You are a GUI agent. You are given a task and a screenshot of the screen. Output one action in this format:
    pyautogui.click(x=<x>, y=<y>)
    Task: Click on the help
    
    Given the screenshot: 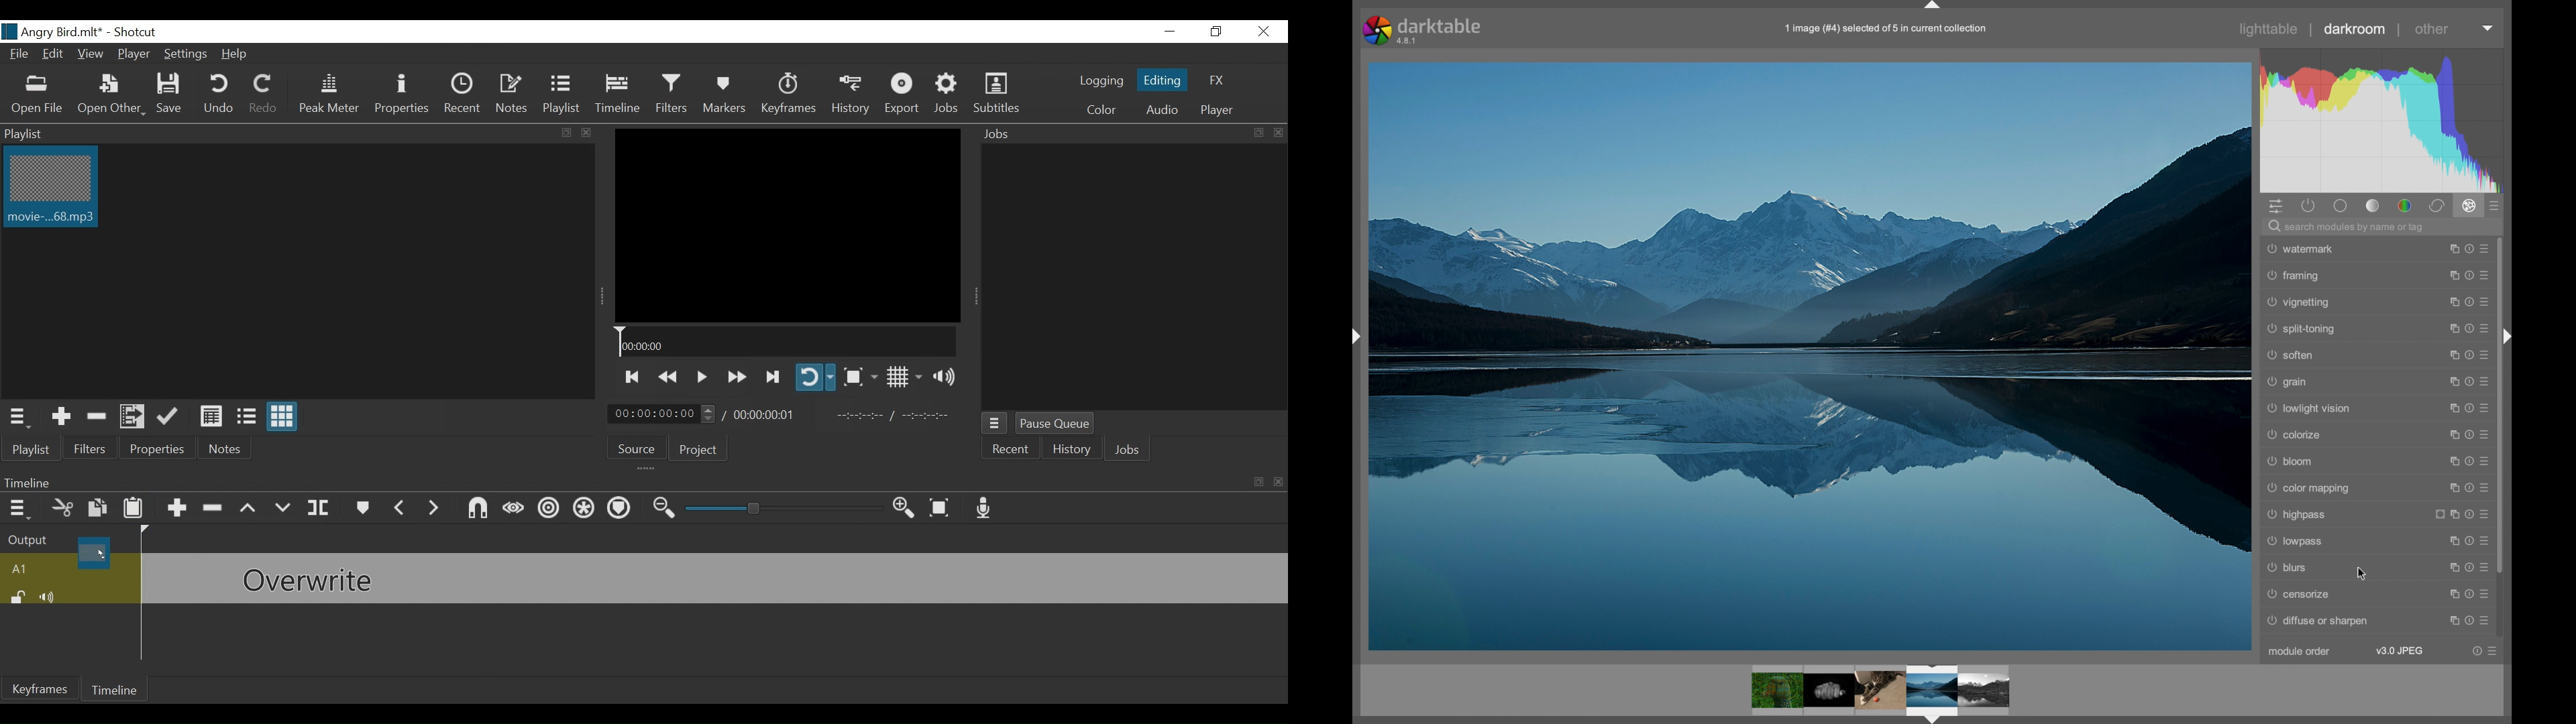 What is the action you would take?
    pyautogui.click(x=2468, y=328)
    